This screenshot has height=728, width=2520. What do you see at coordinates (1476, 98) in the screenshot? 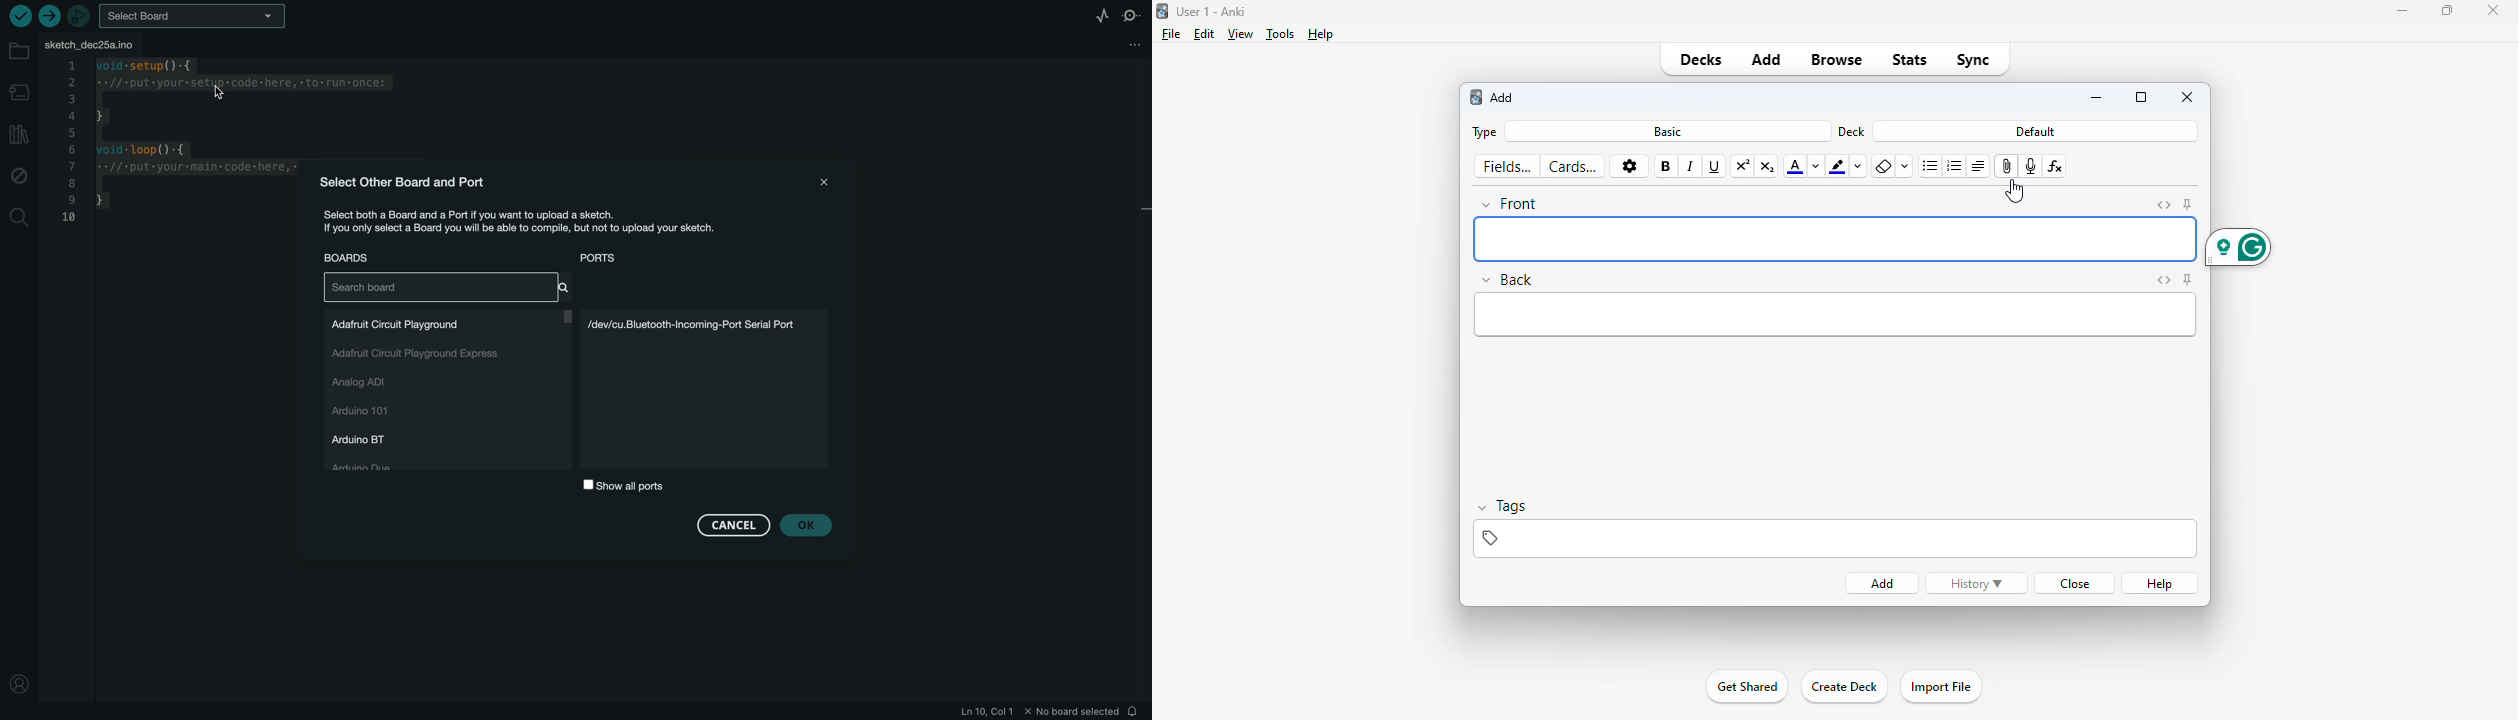
I see `add` at bounding box center [1476, 98].